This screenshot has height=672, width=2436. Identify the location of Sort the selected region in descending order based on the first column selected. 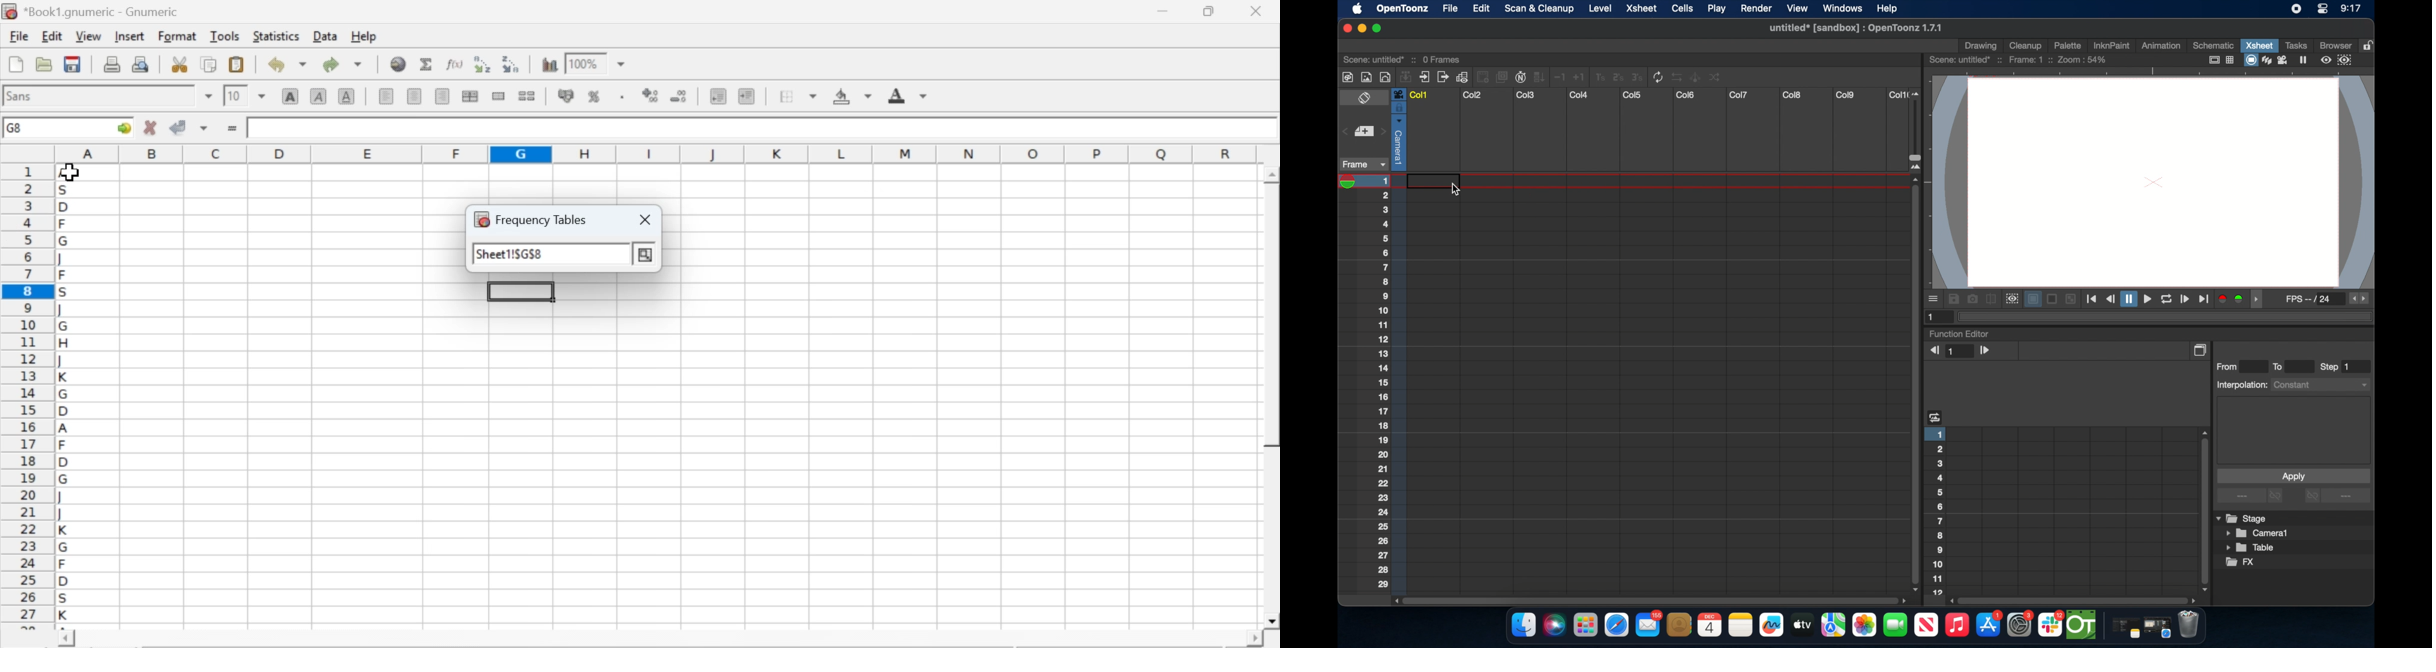
(512, 62).